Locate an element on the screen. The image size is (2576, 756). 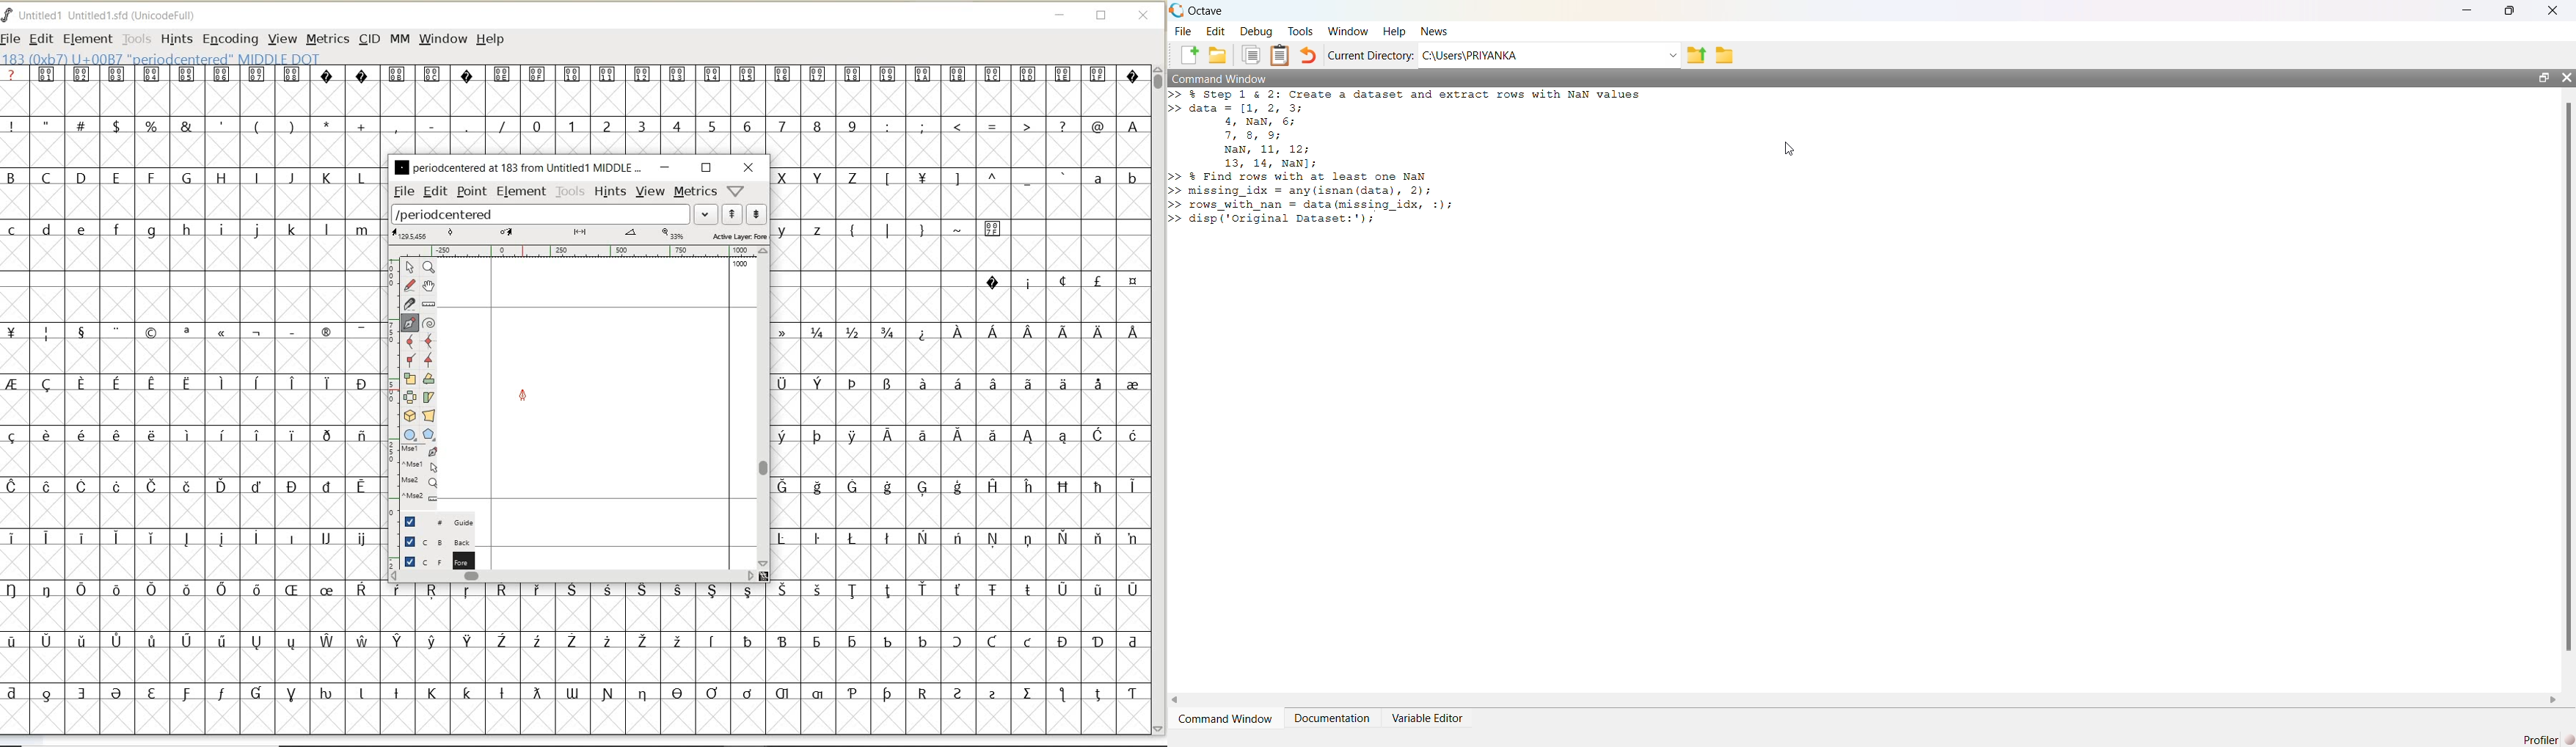
file is located at coordinates (402, 192).